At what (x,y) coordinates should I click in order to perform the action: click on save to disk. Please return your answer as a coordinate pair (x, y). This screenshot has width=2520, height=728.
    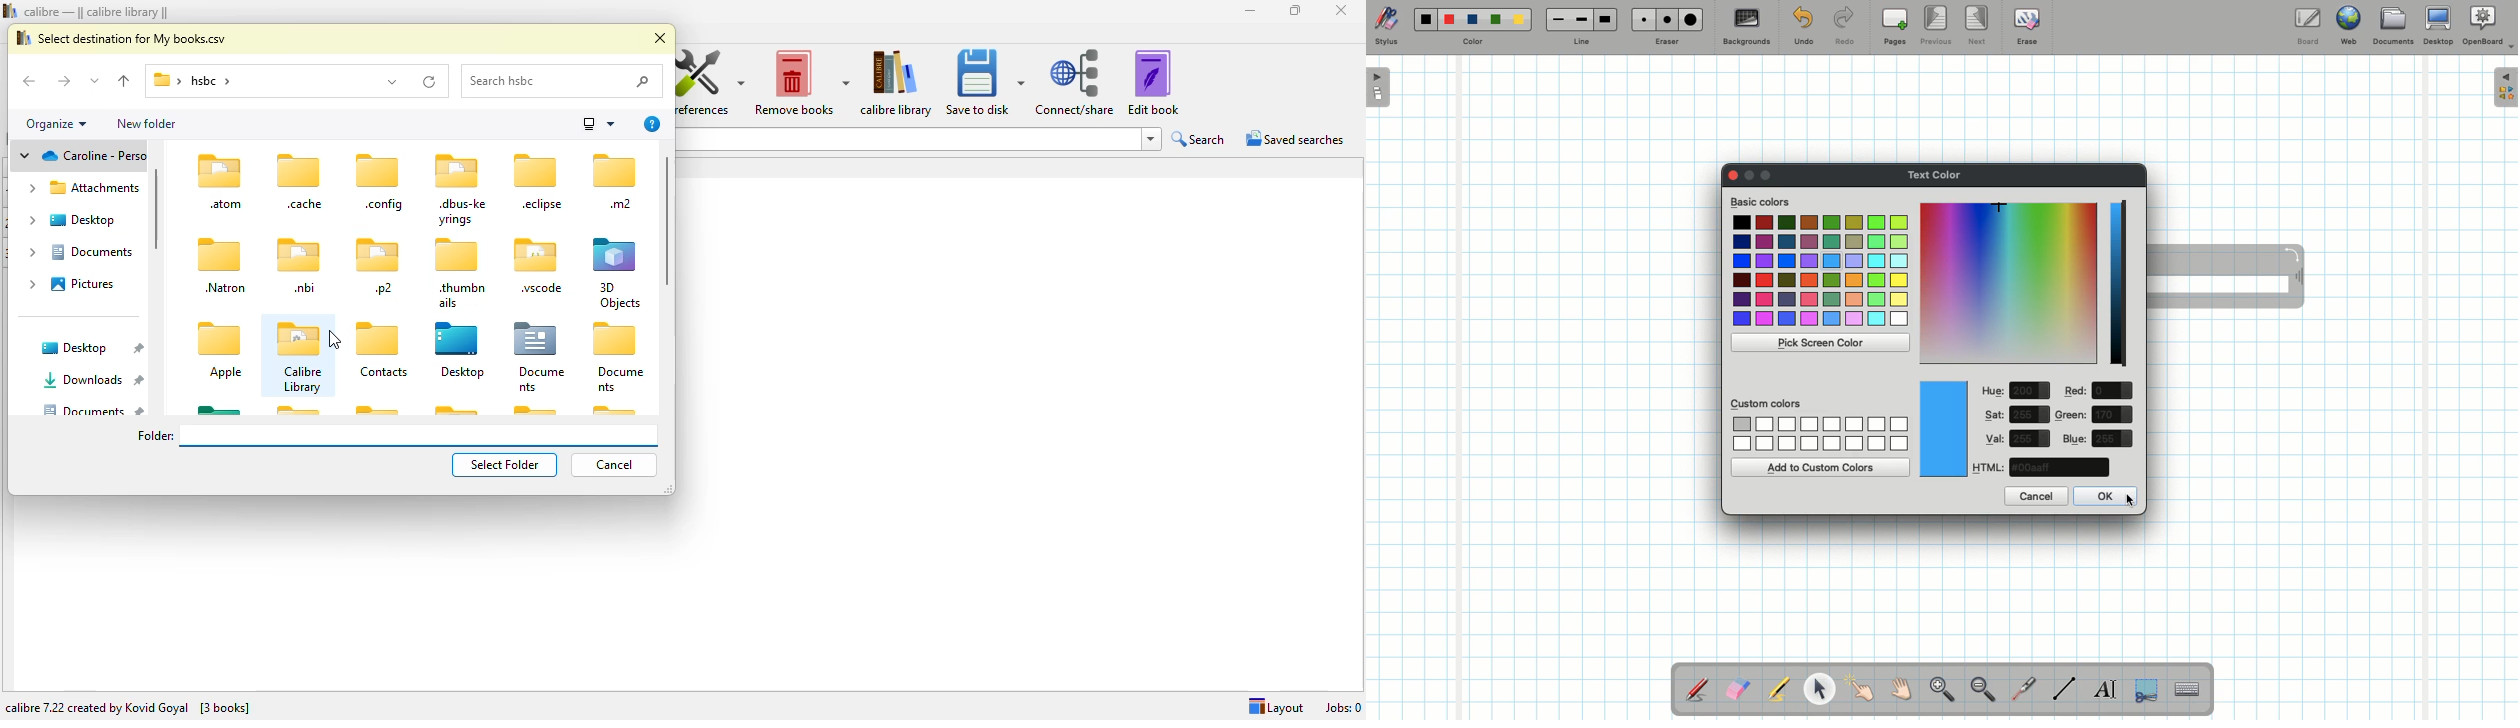
    Looking at the image, I should click on (984, 82).